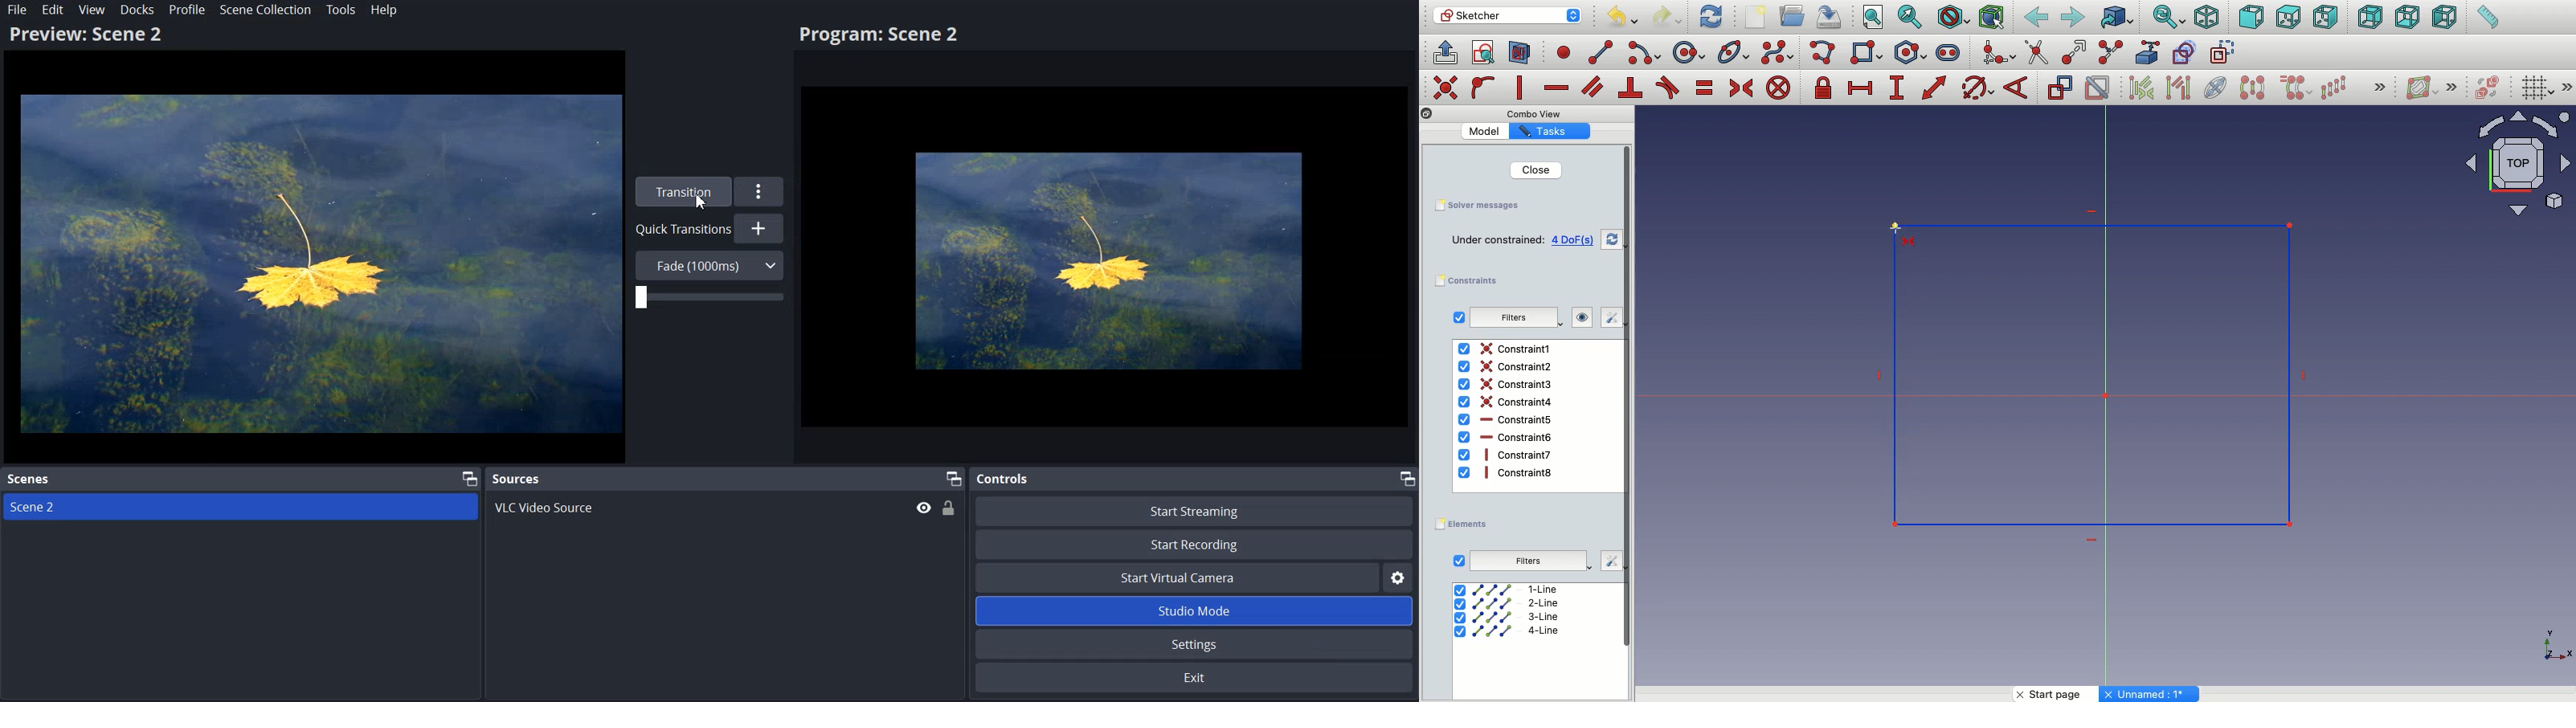 Image resolution: width=2576 pixels, height=728 pixels. Describe the element at coordinates (1507, 385) in the screenshot. I see `Constraint3` at that location.